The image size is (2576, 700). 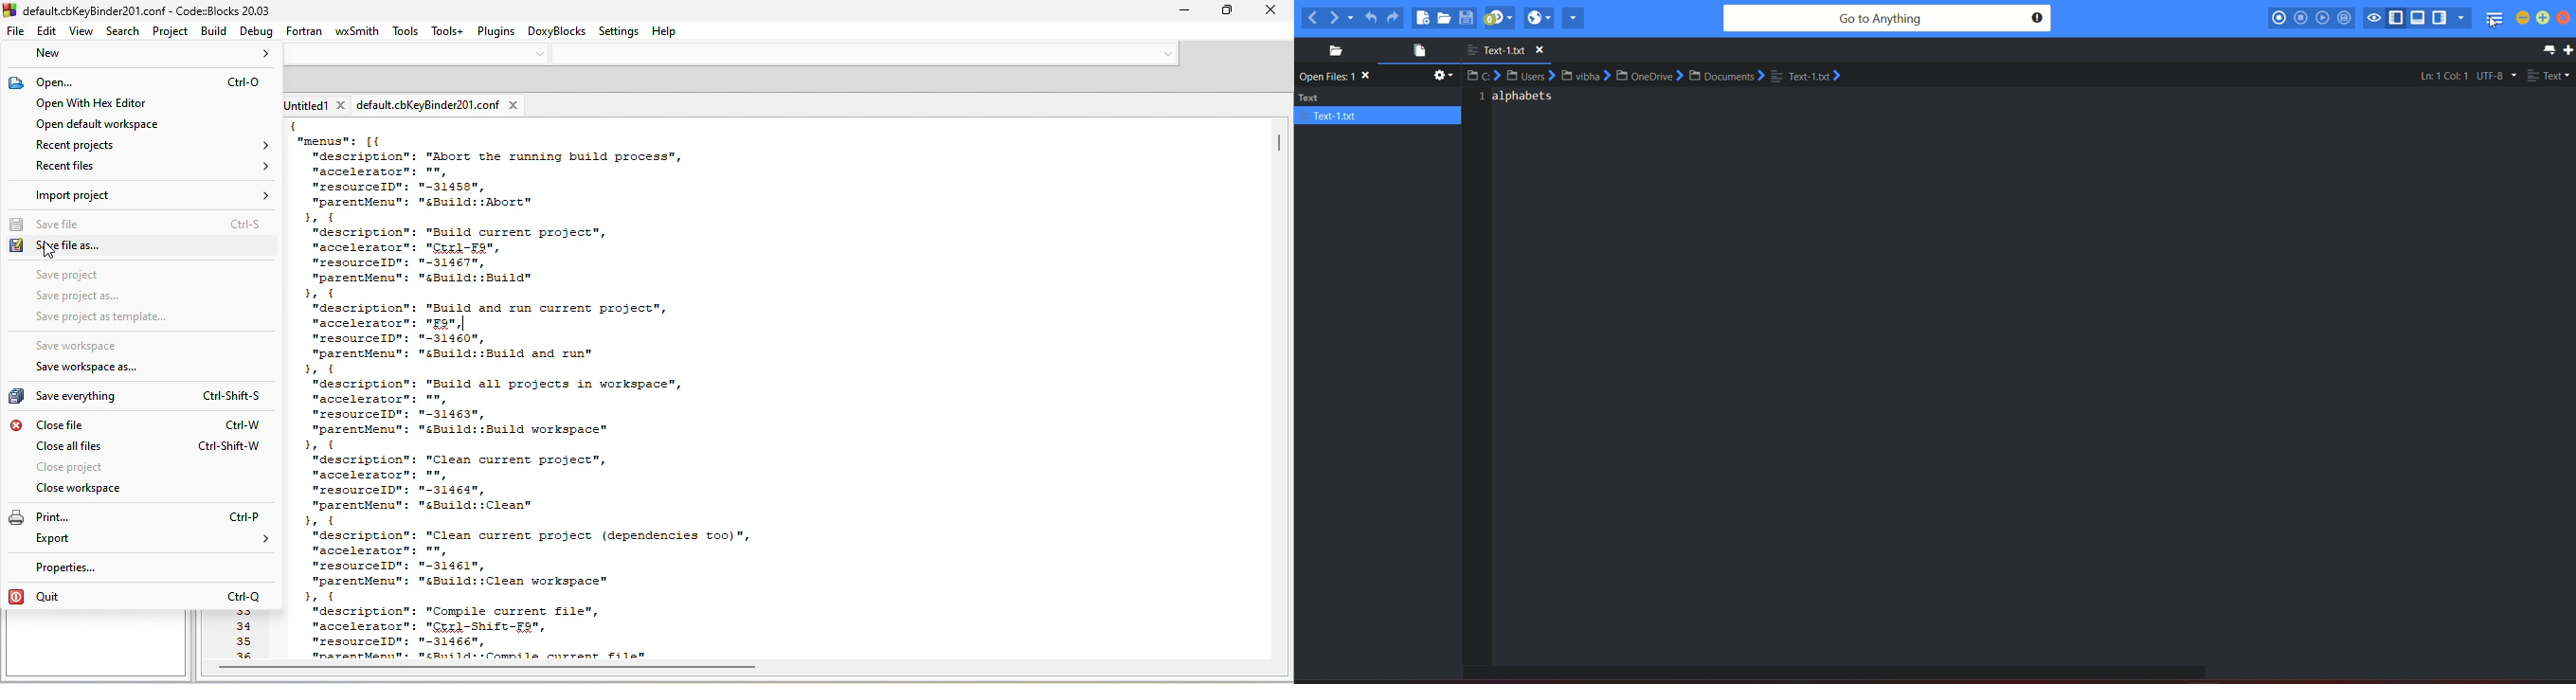 What do you see at coordinates (667, 30) in the screenshot?
I see `help` at bounding box center [667, 30].